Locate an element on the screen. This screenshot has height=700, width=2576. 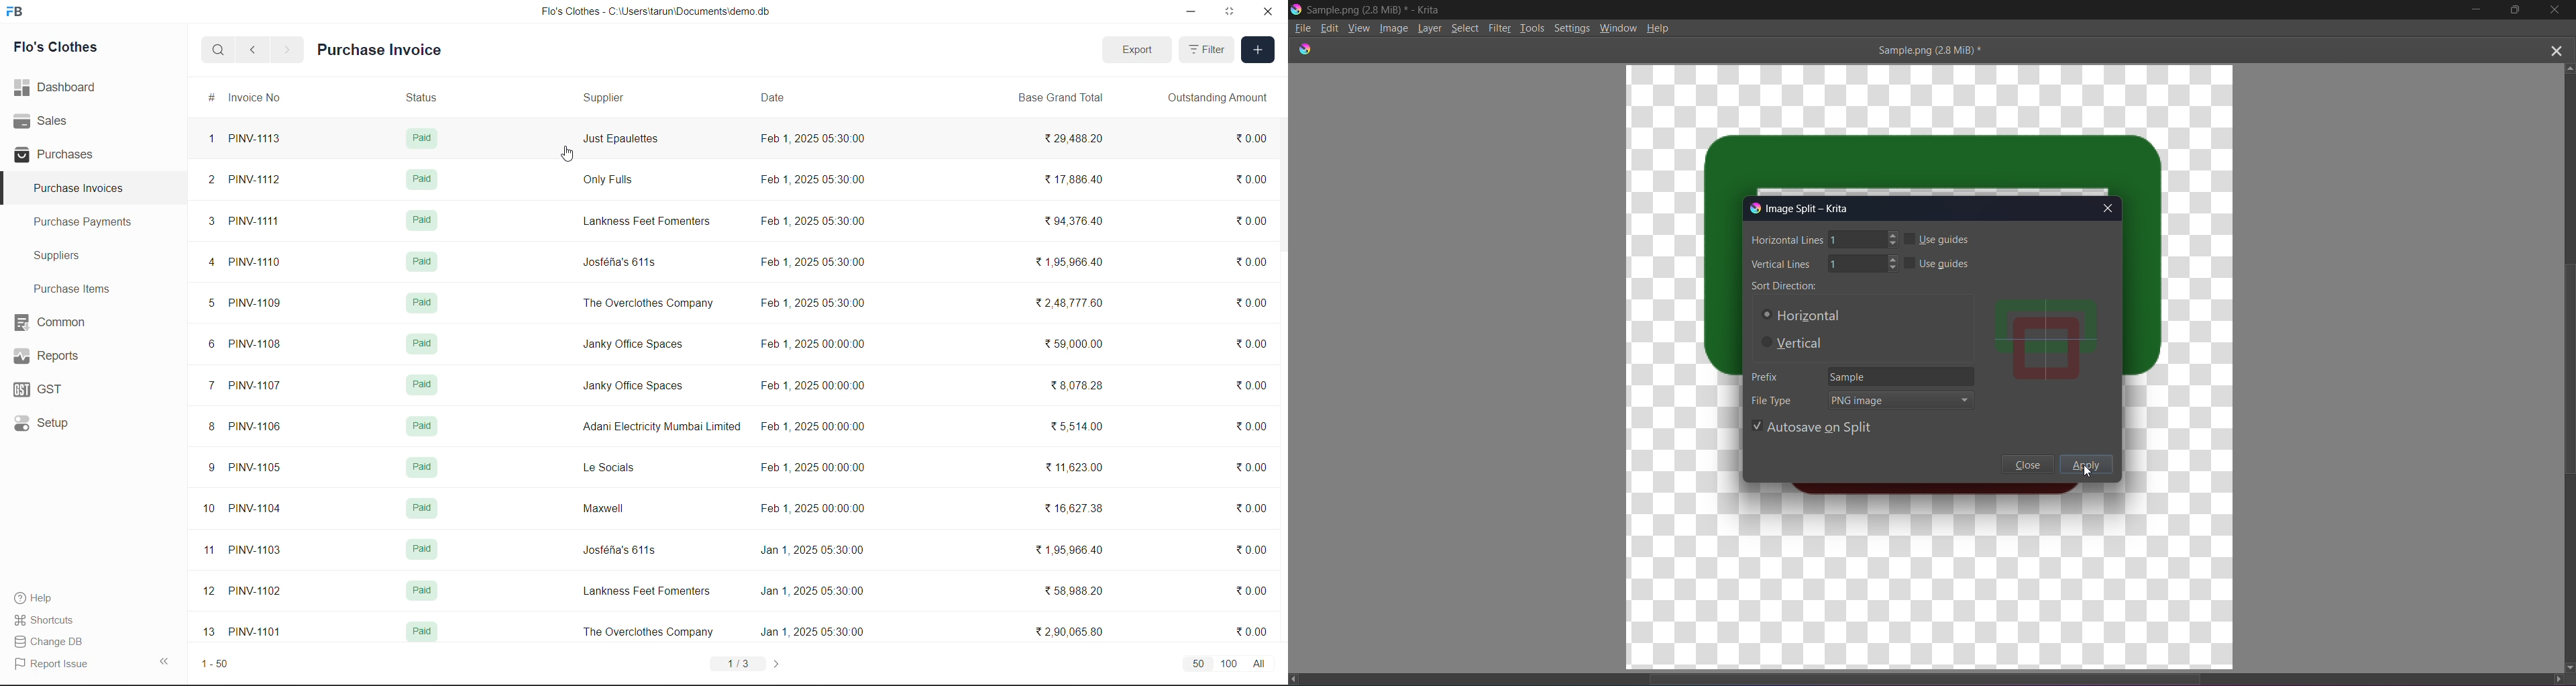
PINV-1105 is located at coordinates (260, 471).